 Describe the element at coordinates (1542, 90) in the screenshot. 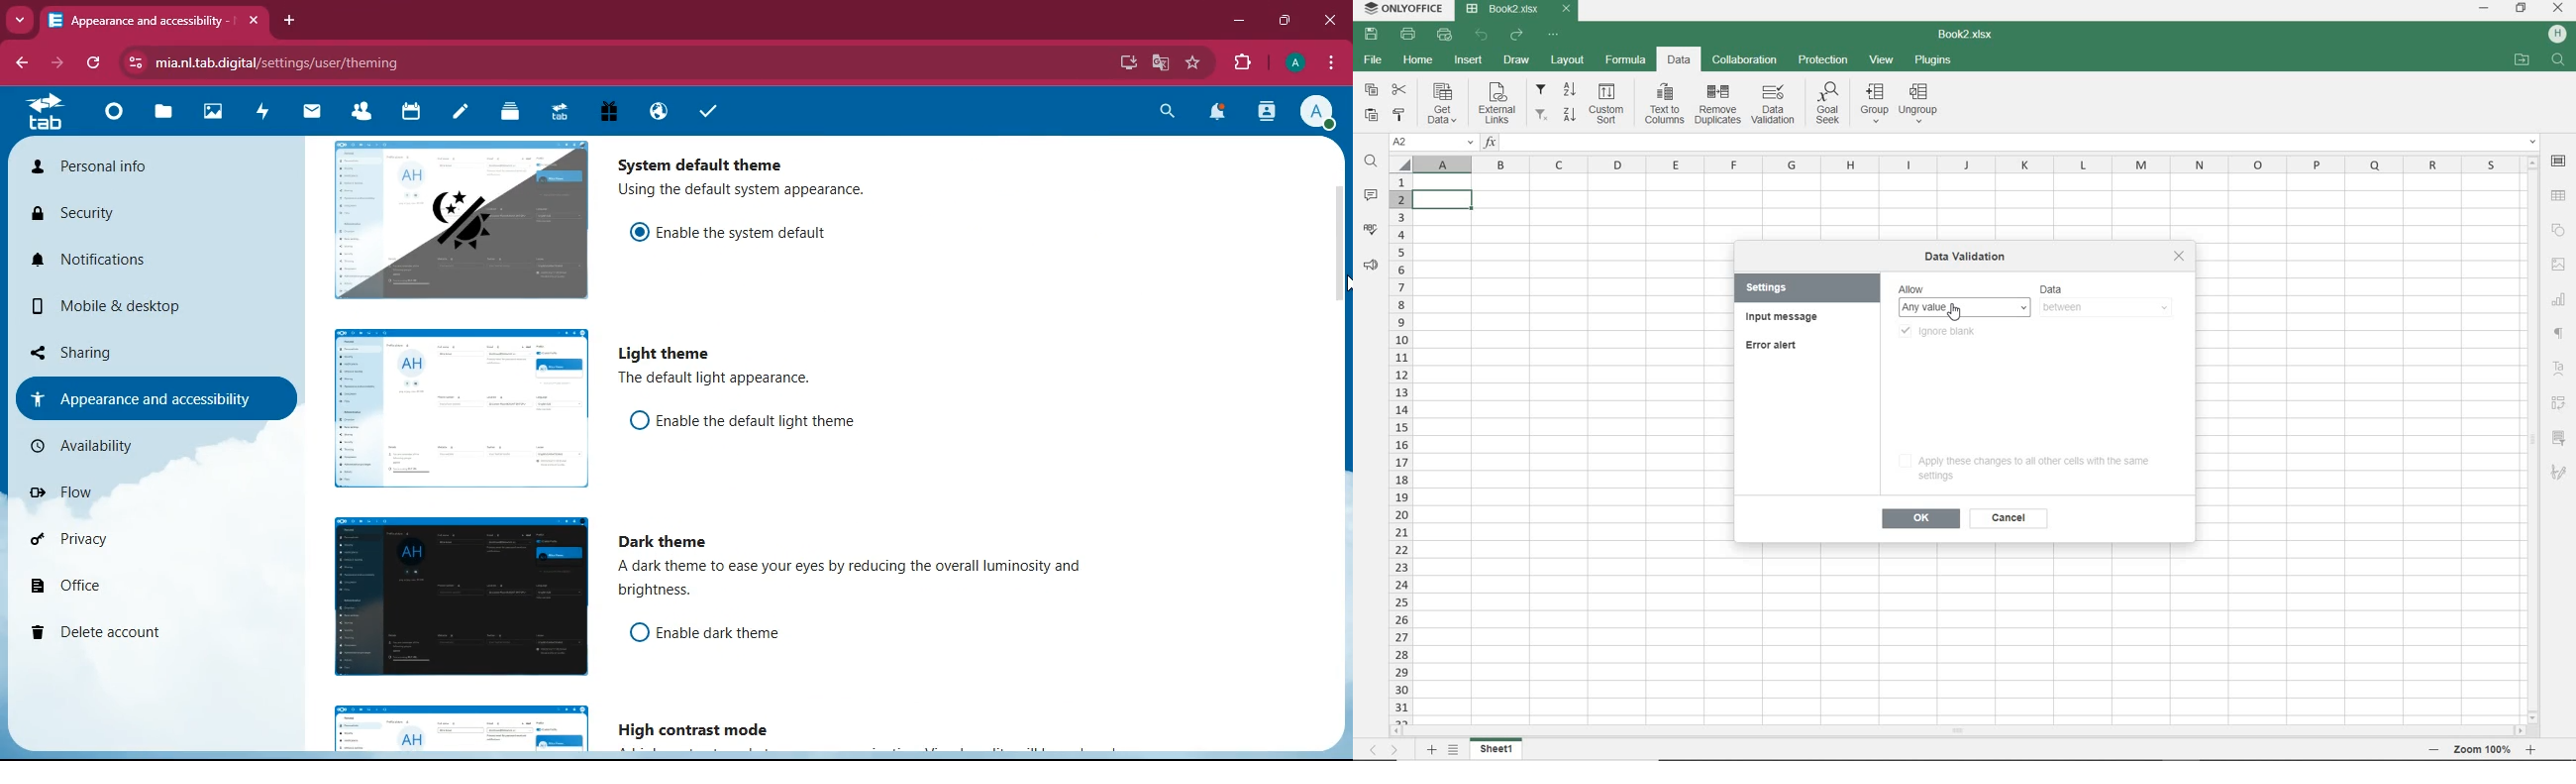

I see `filter` at that location.